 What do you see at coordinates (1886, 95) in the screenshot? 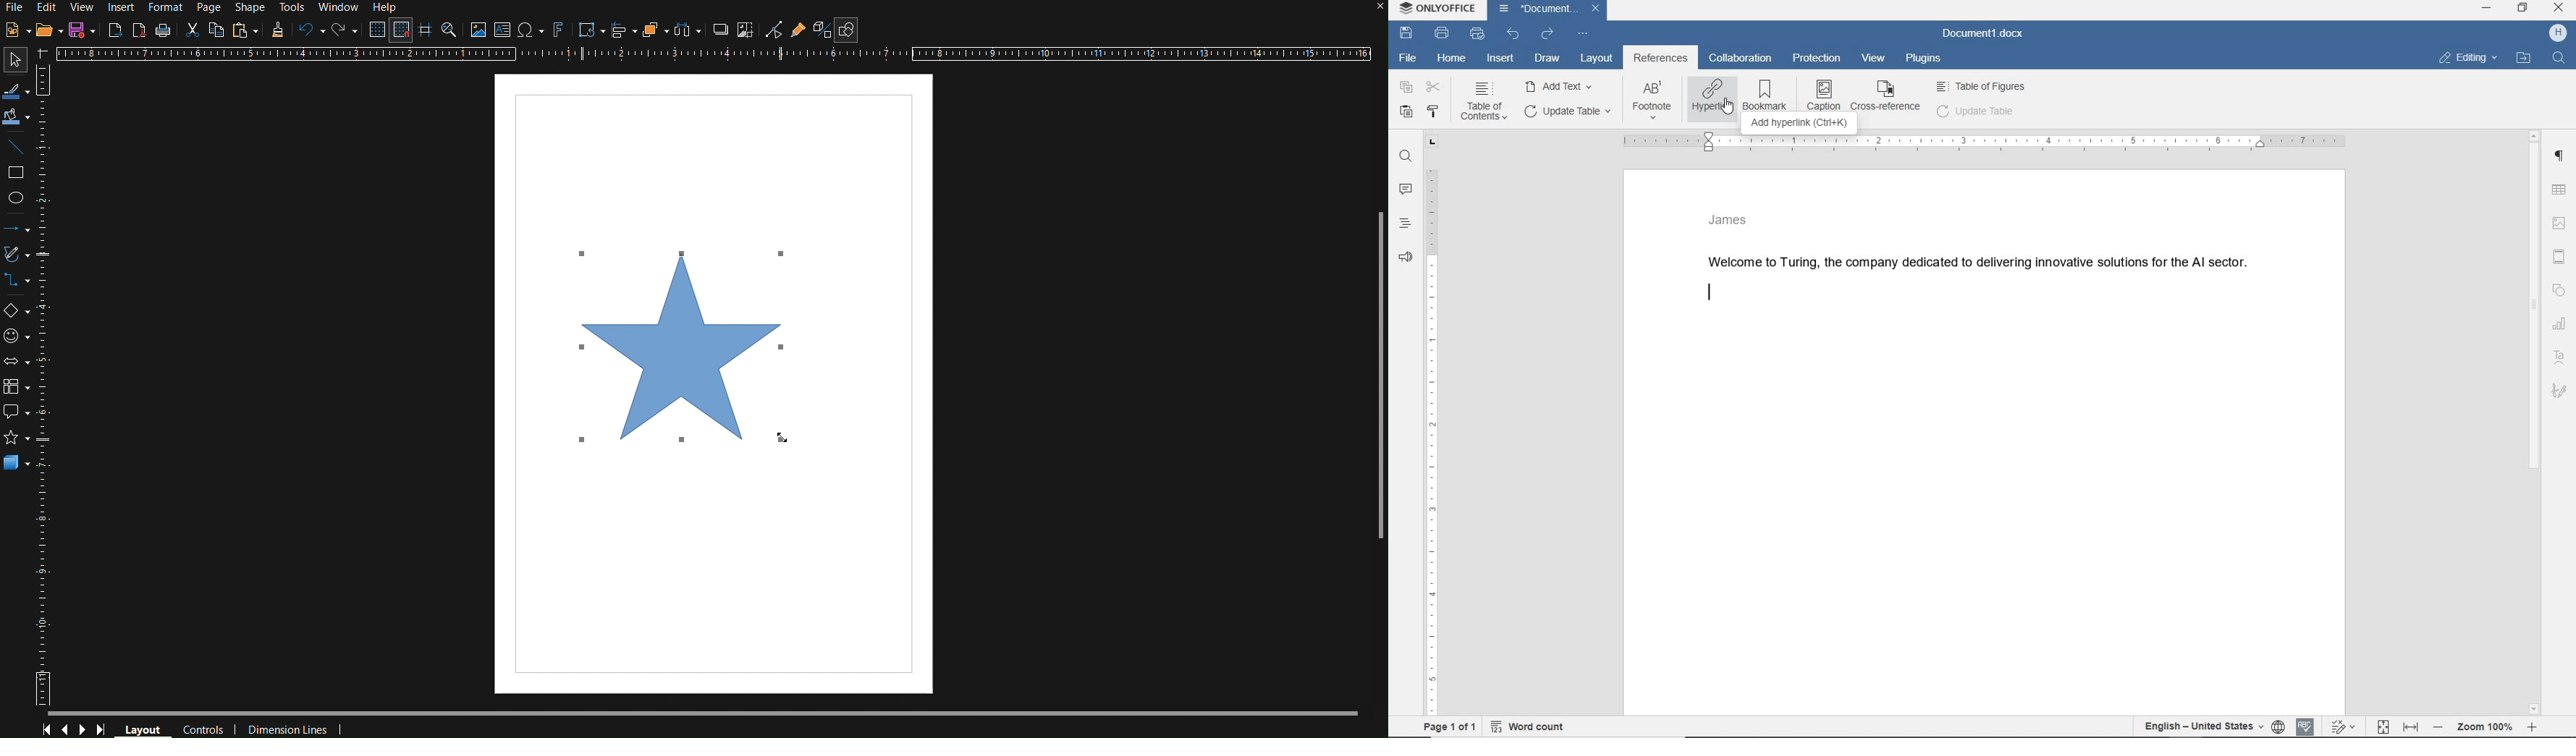
I see `CROSS REFERENCE` at bounding box center [1886, 95].